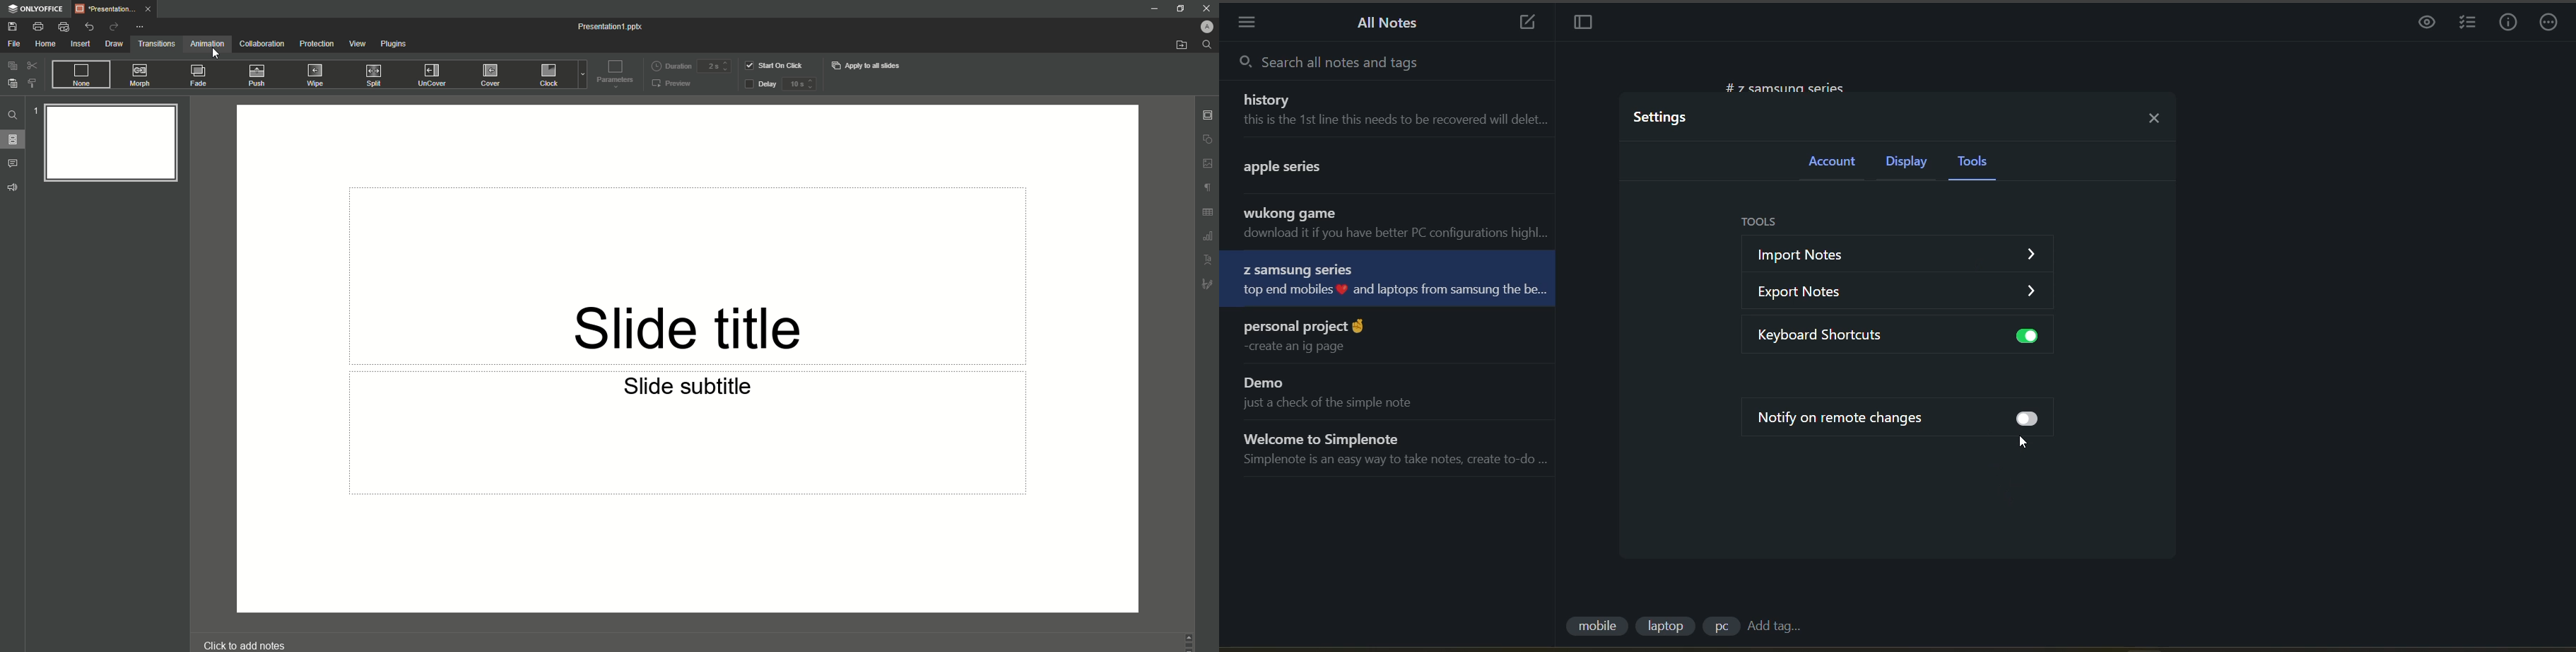  Describe the element at coordinates (11, 66) in the screenshot. I see `Copy` at that location.